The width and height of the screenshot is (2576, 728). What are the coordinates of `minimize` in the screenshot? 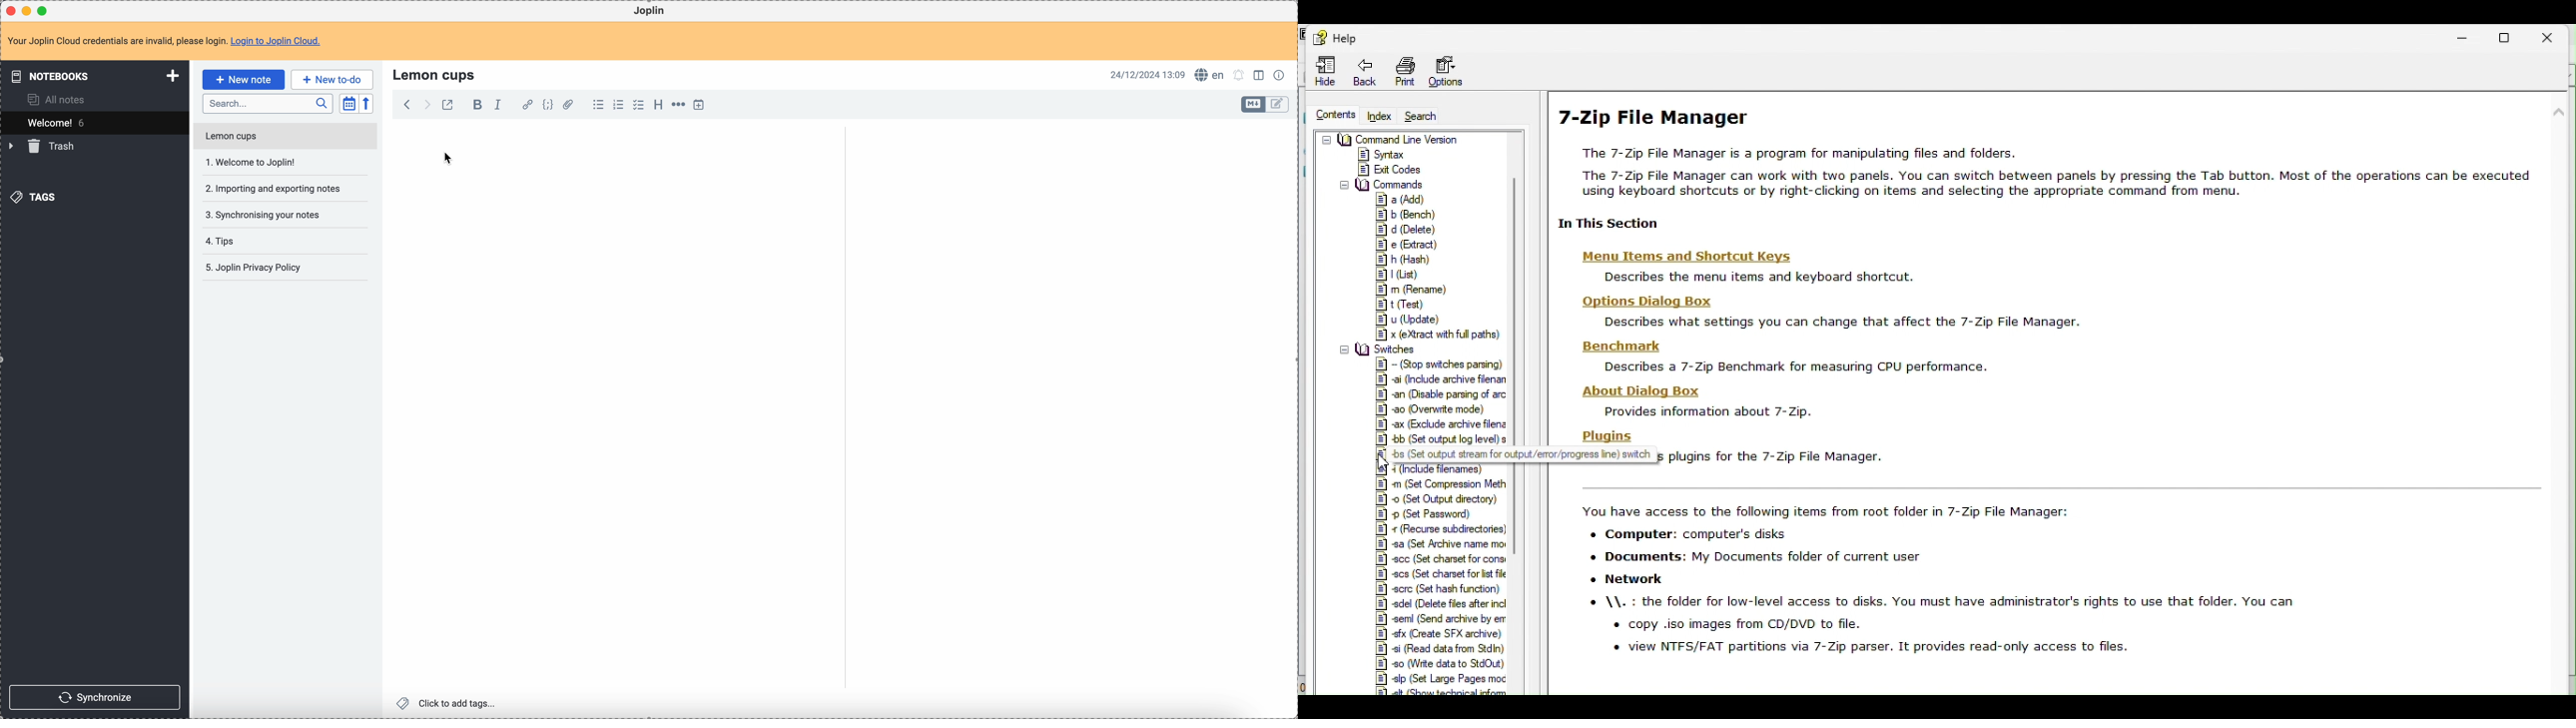 It's located at (29, 12).